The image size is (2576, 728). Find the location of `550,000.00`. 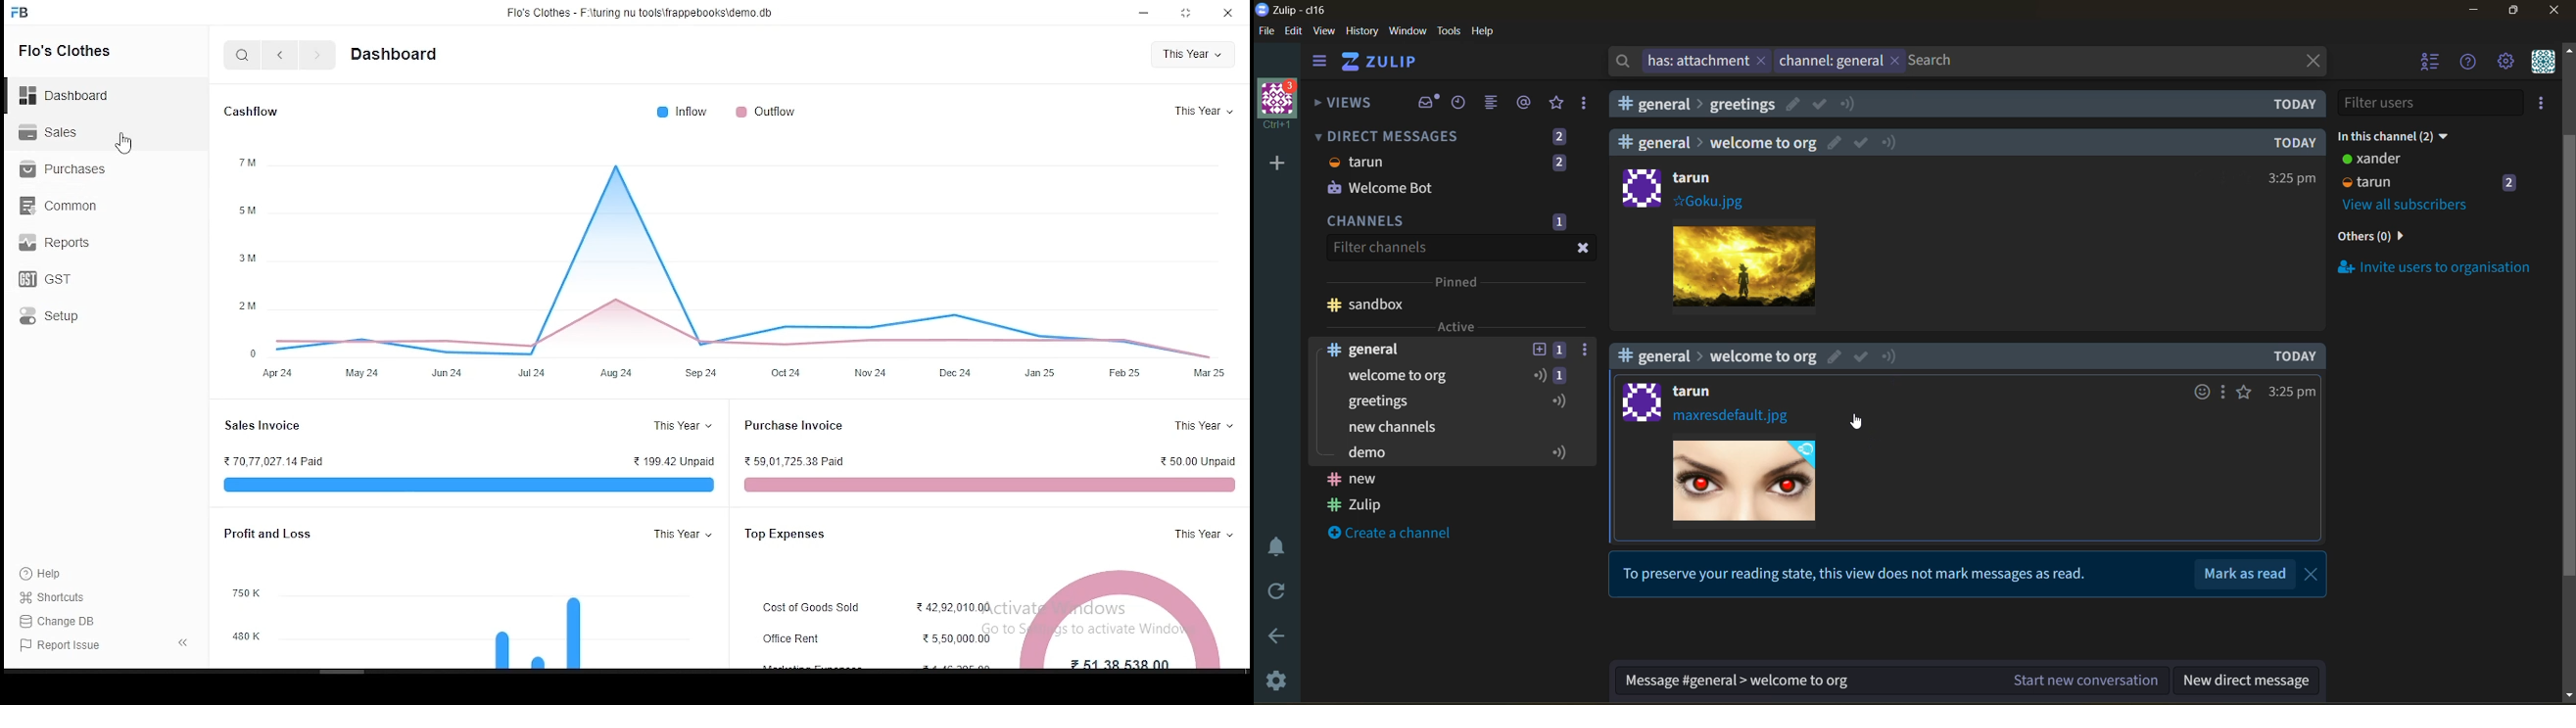

550,000.00 is located at coordinates (947, 640).